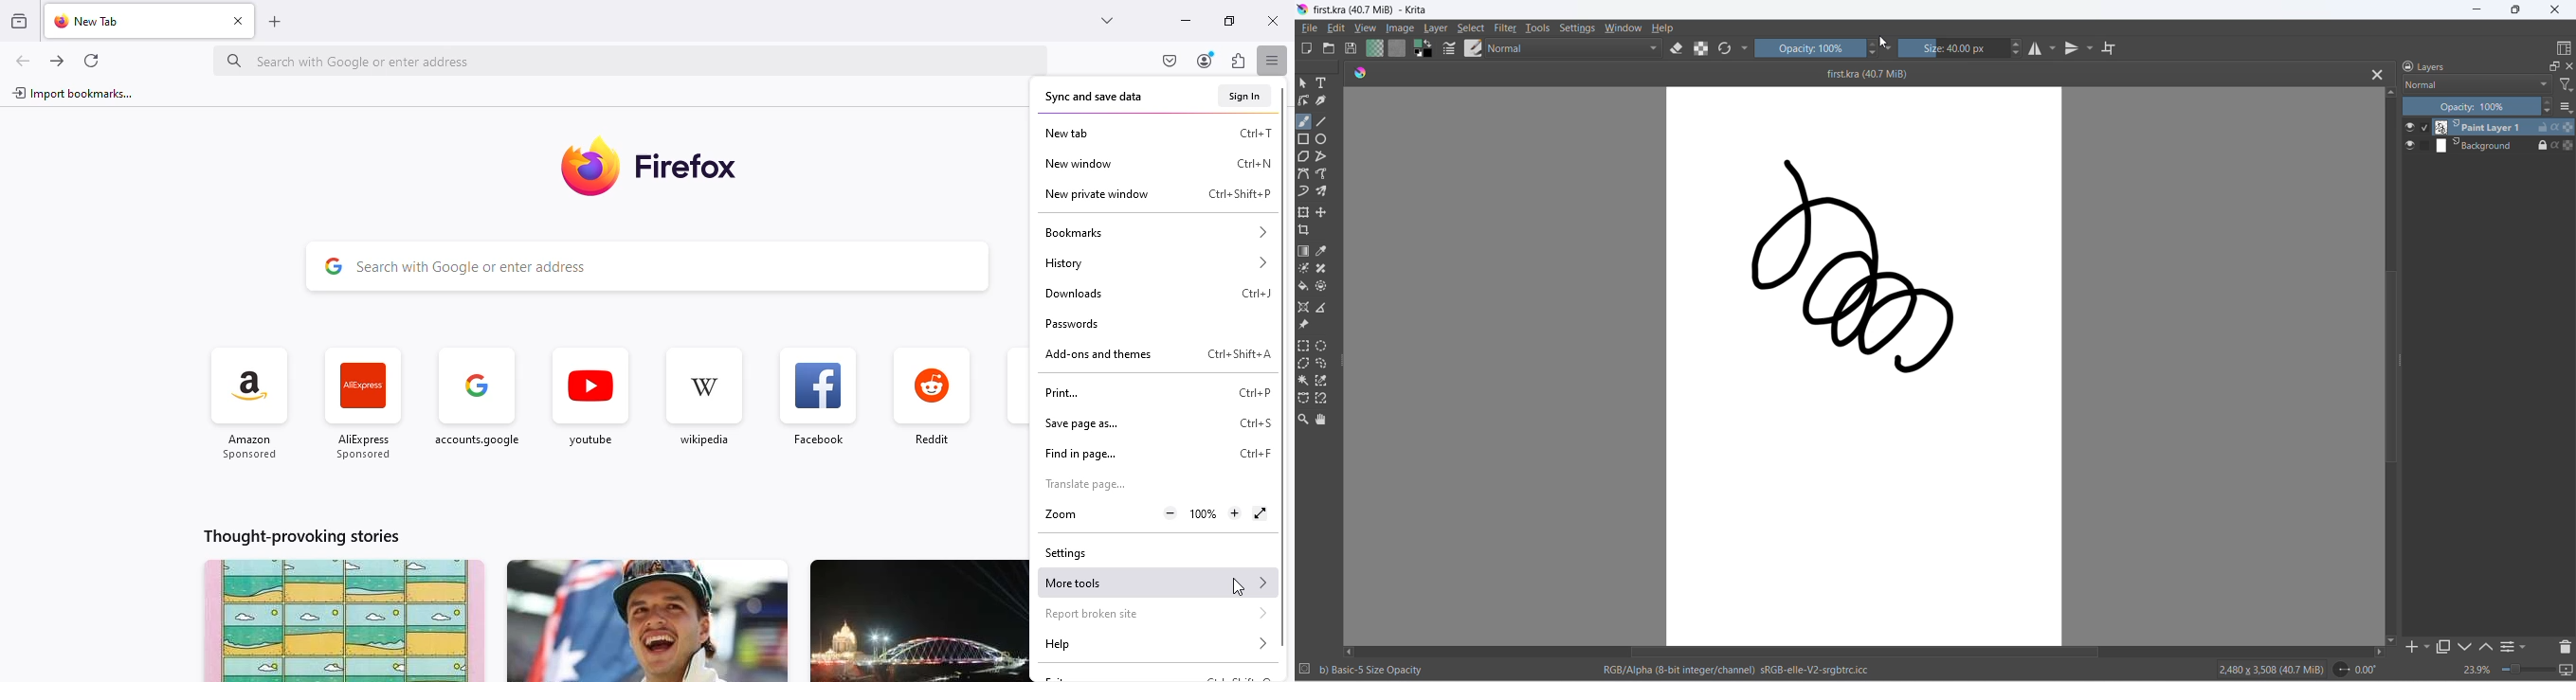 This screenshot has height=700, width=2576. Describe the element at coordinates (1303, 252) in the screenshot. I see `draw a gradient` at that location.